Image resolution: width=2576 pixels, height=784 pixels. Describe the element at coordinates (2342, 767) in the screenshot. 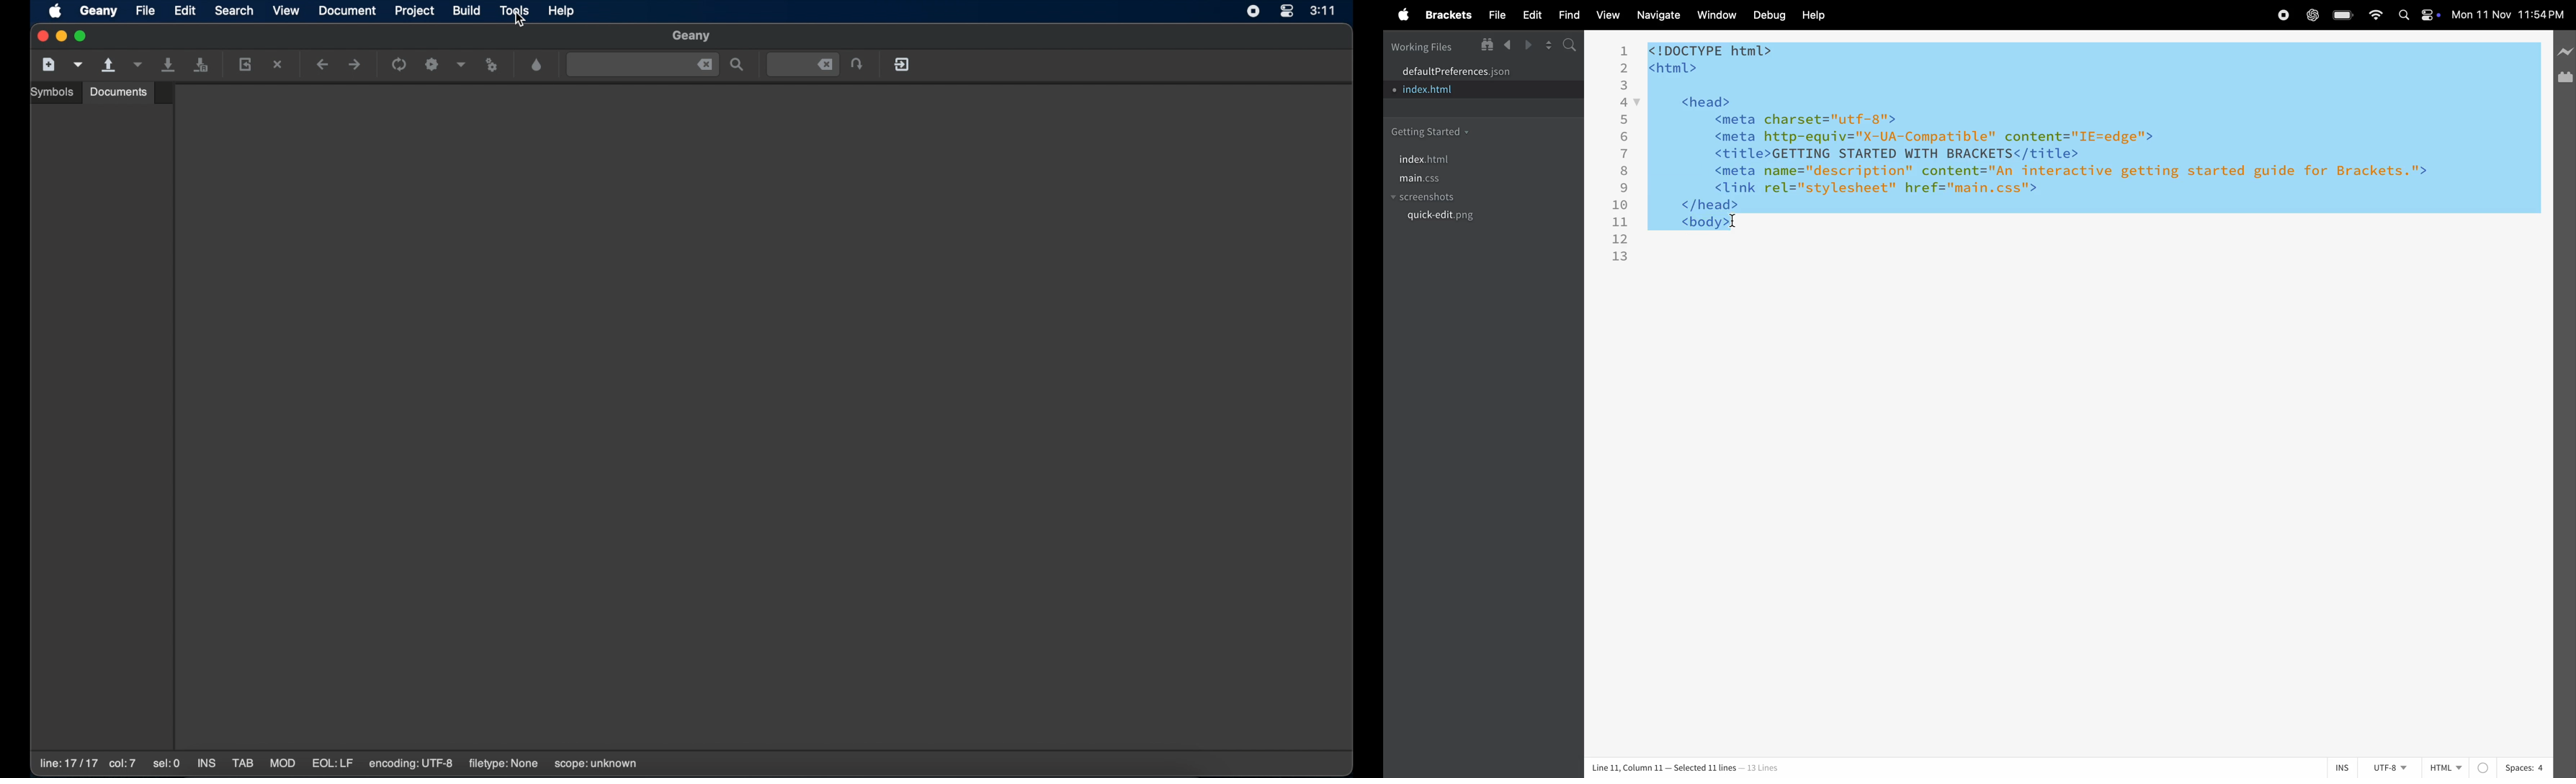

I see `ins` at that location.